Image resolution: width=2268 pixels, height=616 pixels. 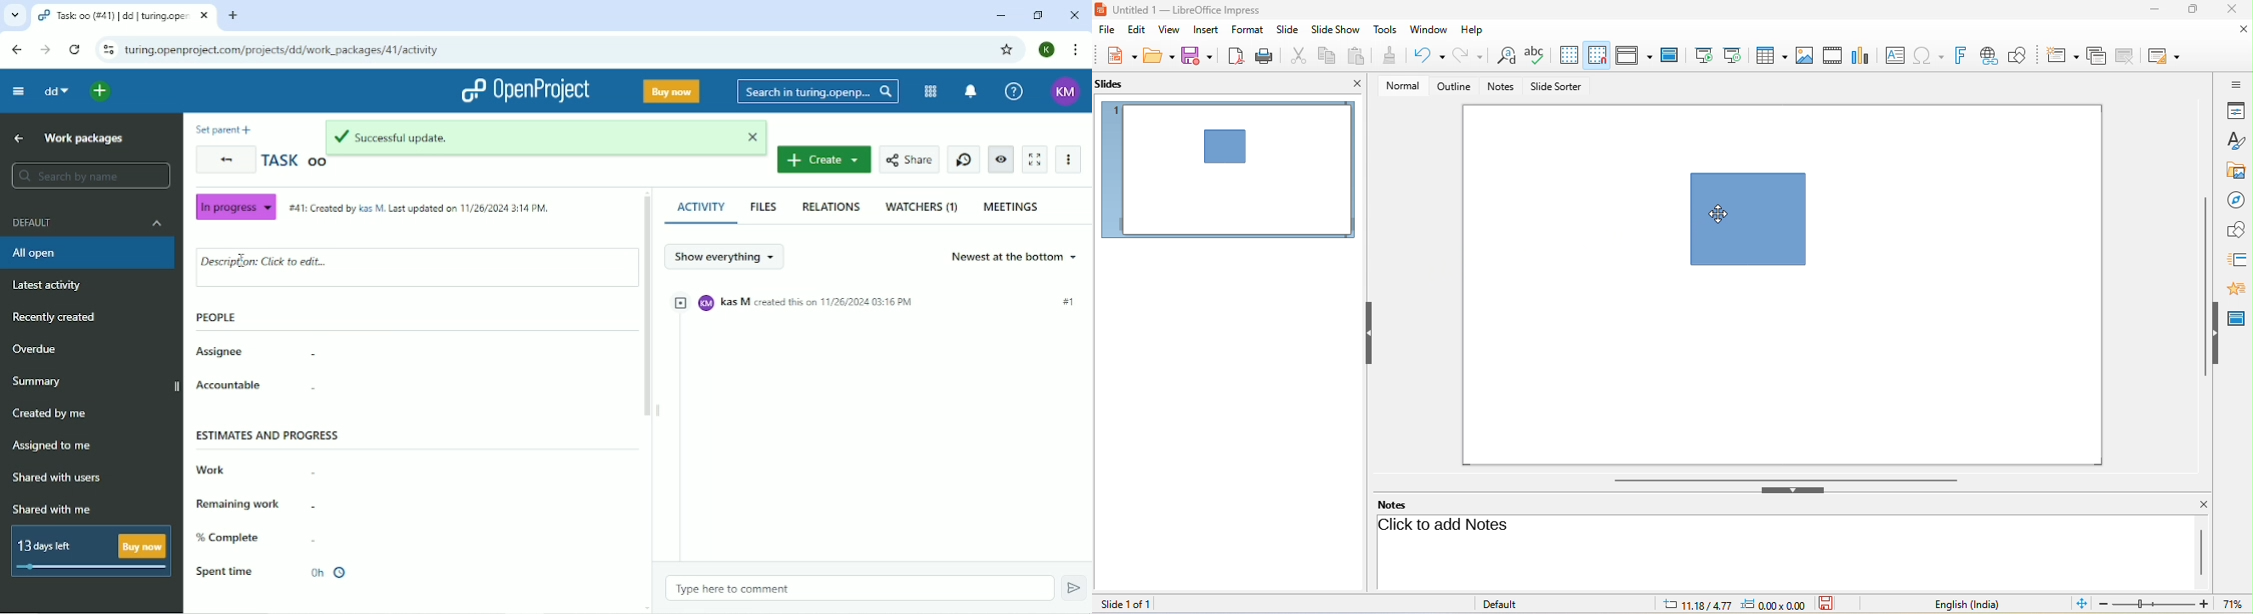 I want to click on Untitled 1 — LibreOffice Impress, so click(x=1199, y=9).